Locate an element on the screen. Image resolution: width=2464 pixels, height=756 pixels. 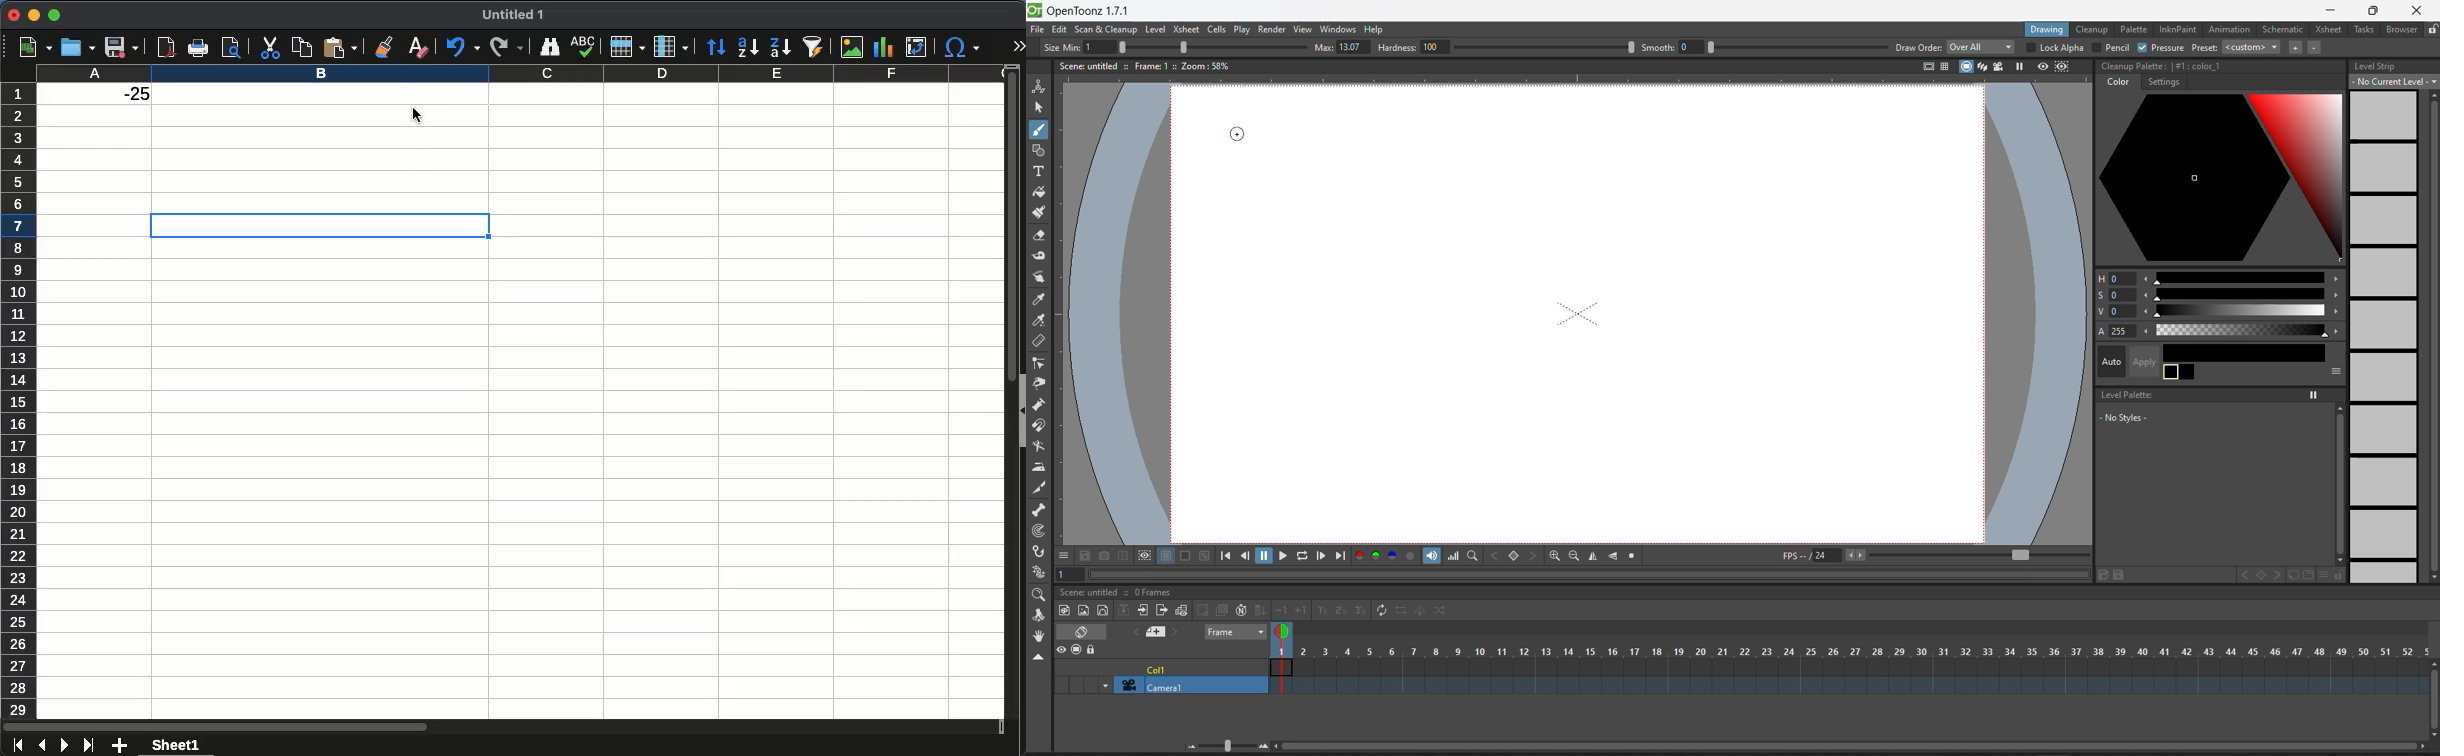
rotate tool is located at coordinates (1041, 614).